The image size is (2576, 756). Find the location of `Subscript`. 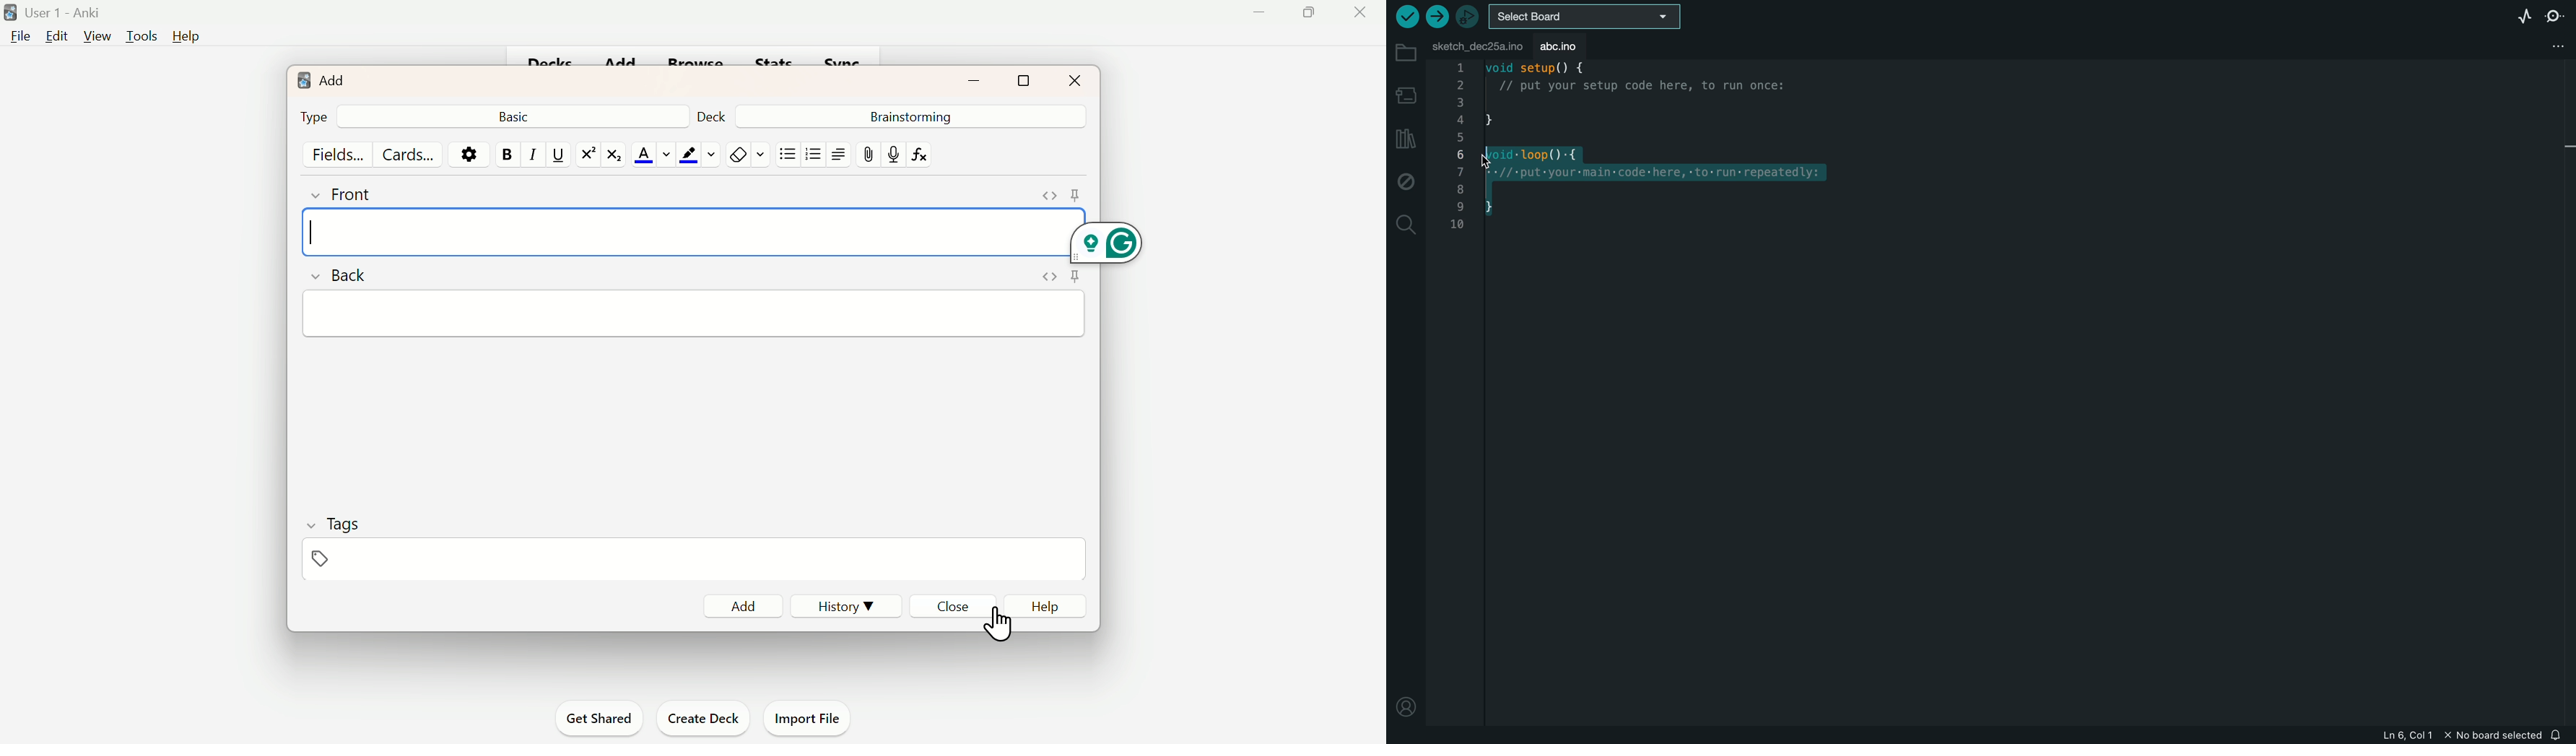

Subscript is located at coordinates (617, 154).